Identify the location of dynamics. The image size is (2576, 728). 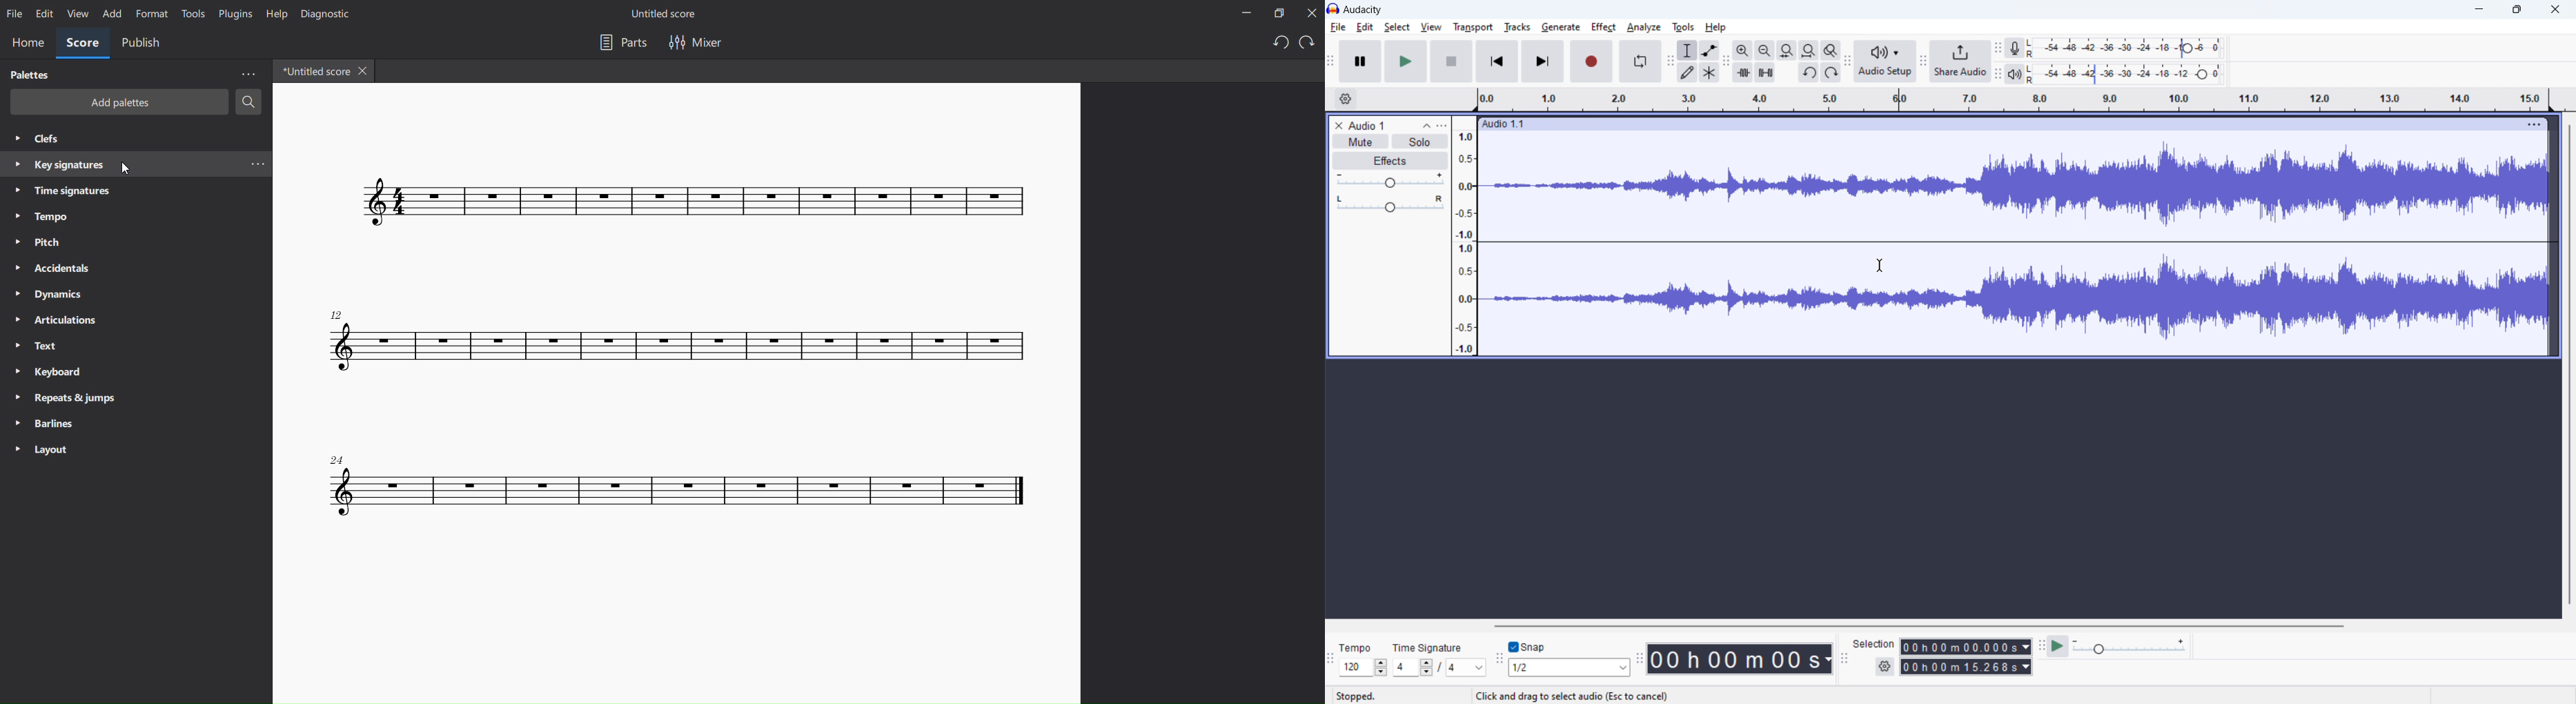
(56, 294).